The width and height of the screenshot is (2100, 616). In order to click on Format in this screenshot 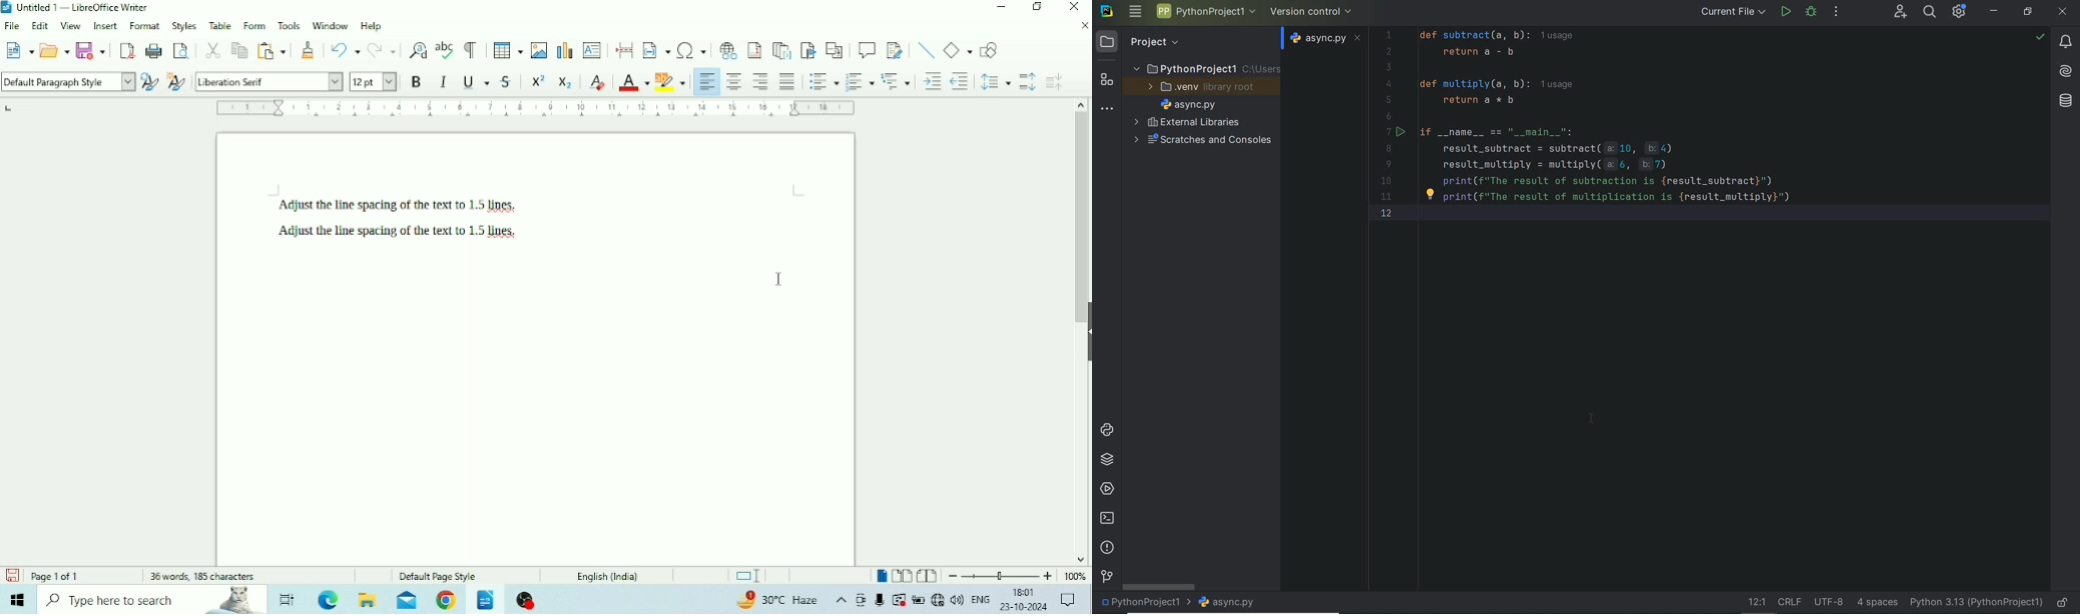, I will do `click(145, 25)`.